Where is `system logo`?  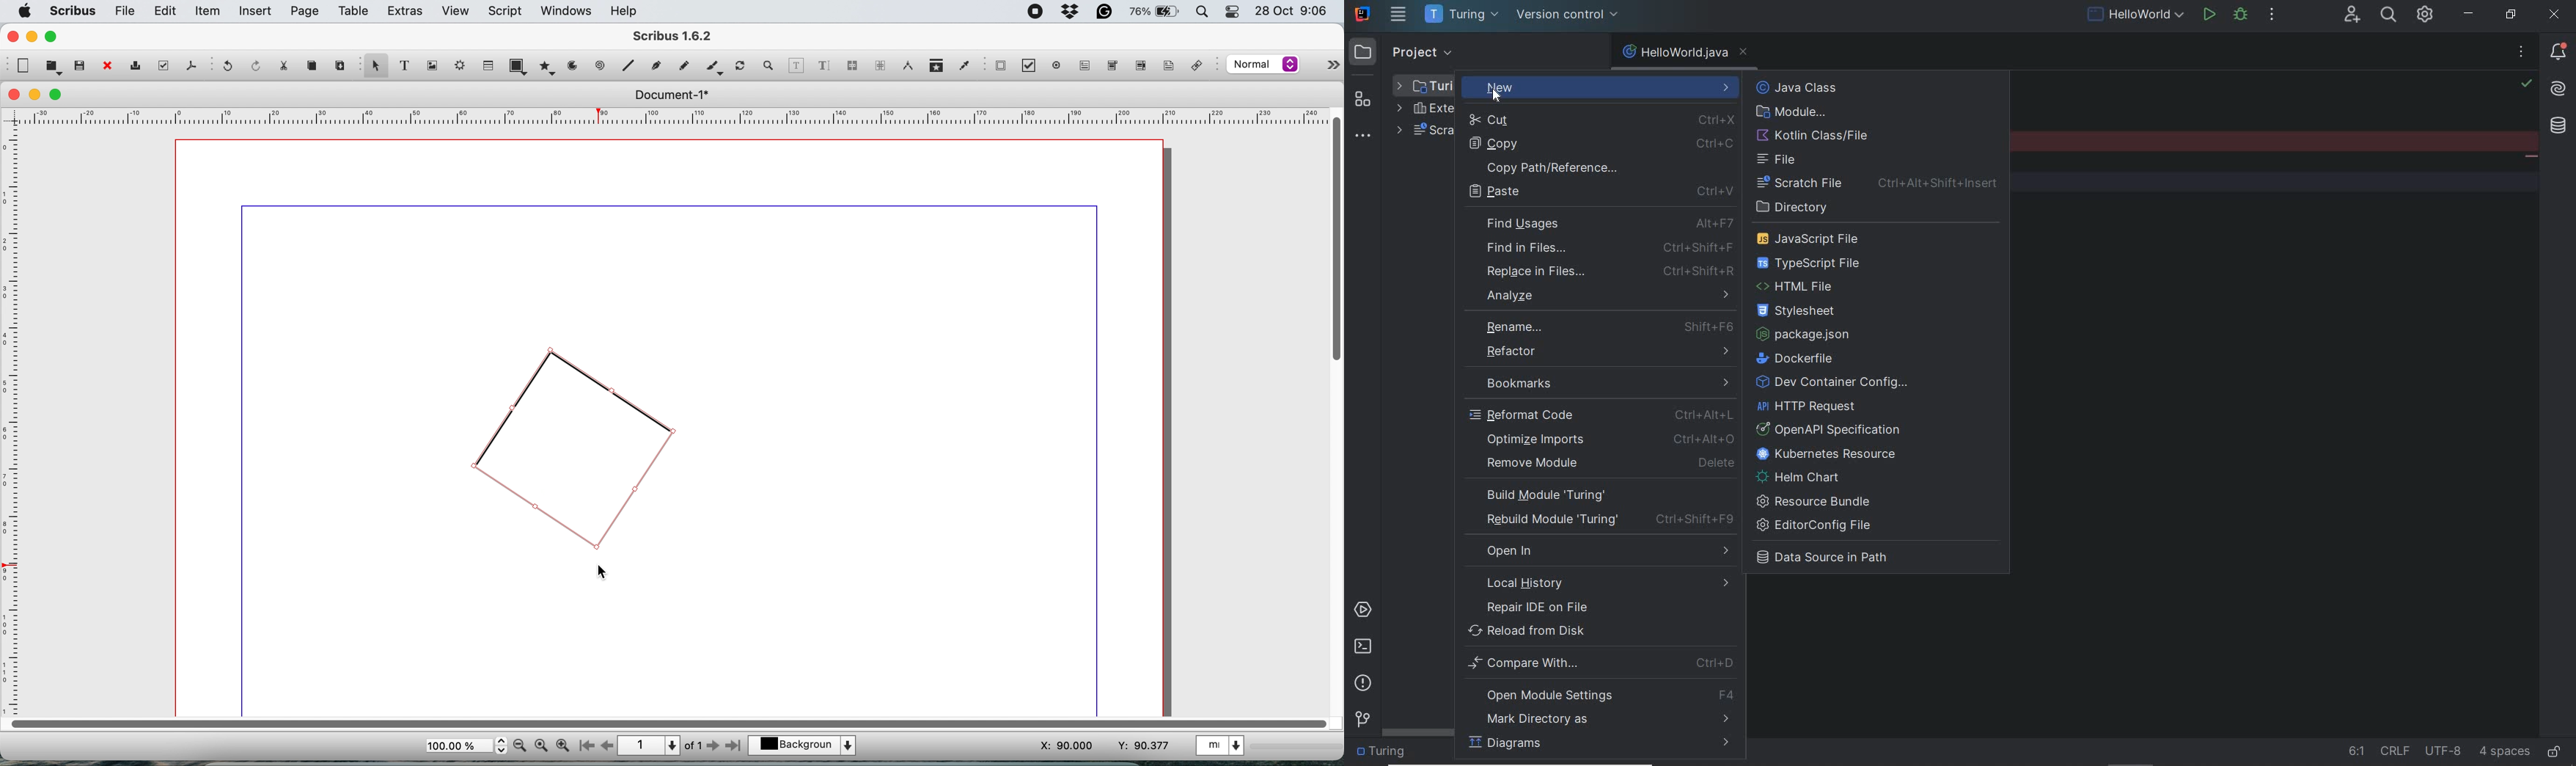 system logo is located at coordinates (26, 10).